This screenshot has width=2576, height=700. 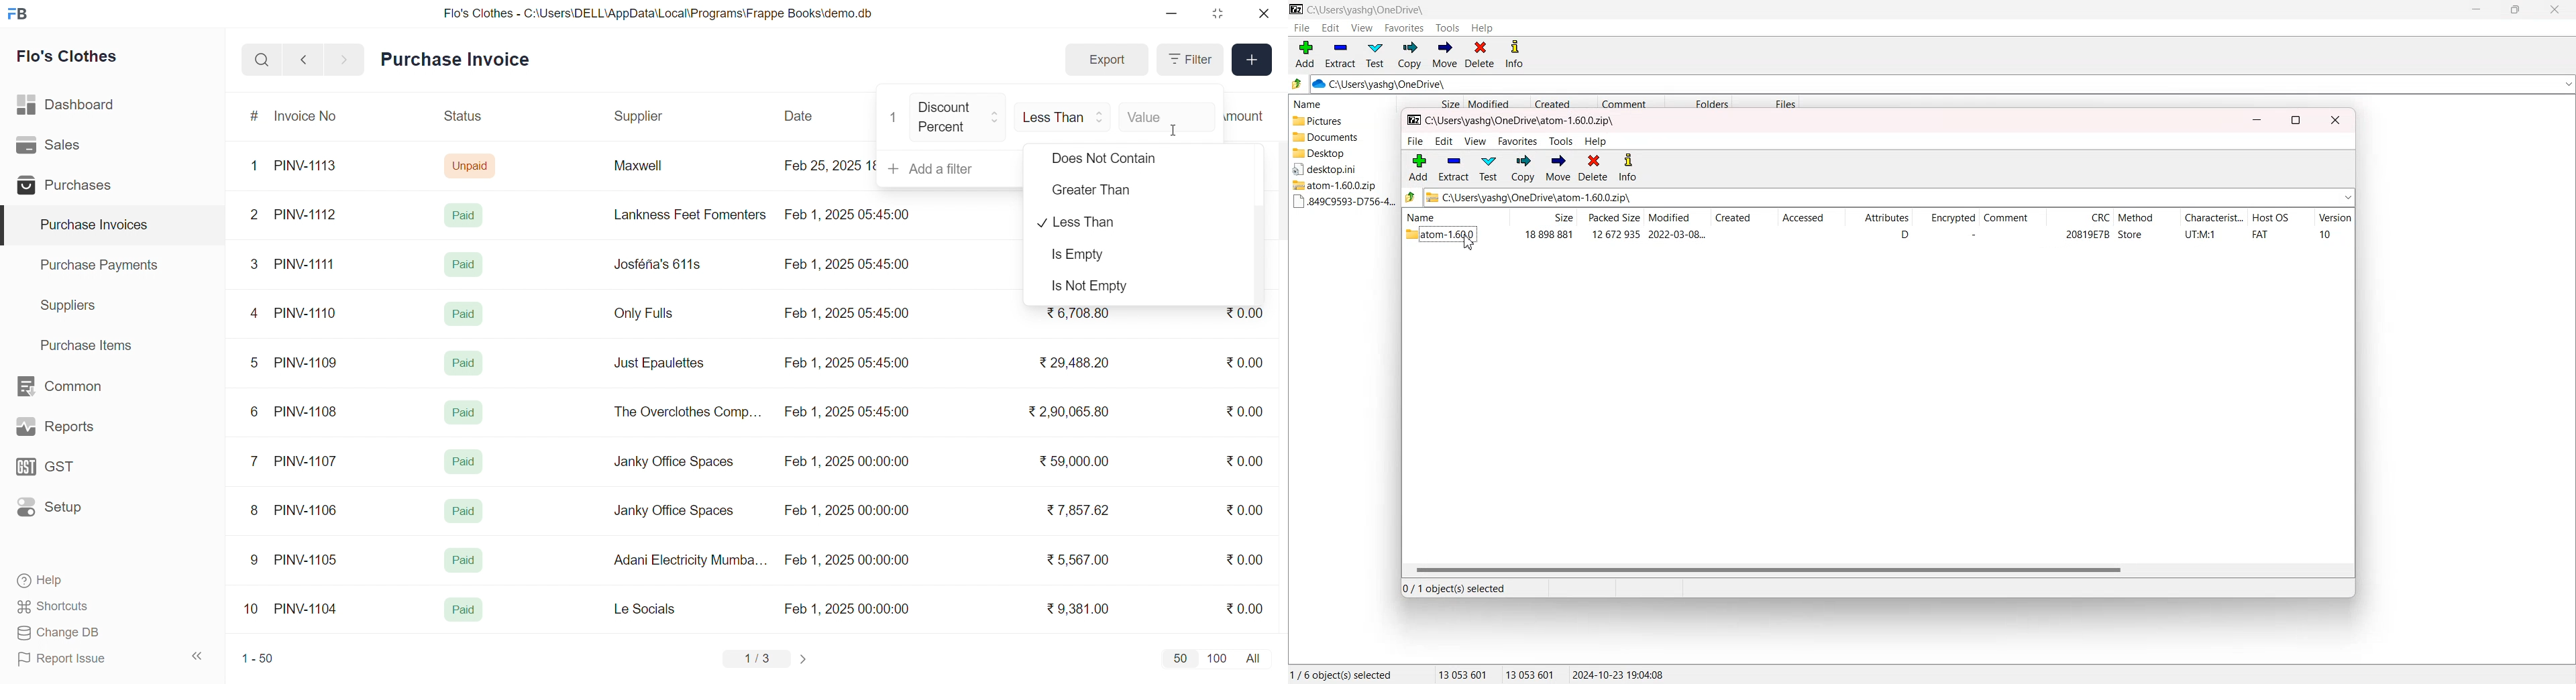 What do you see at coordinates (1075, 559) in the screenshot?
I see `₹ 5,567.00` at bounding box center [1075, 559].